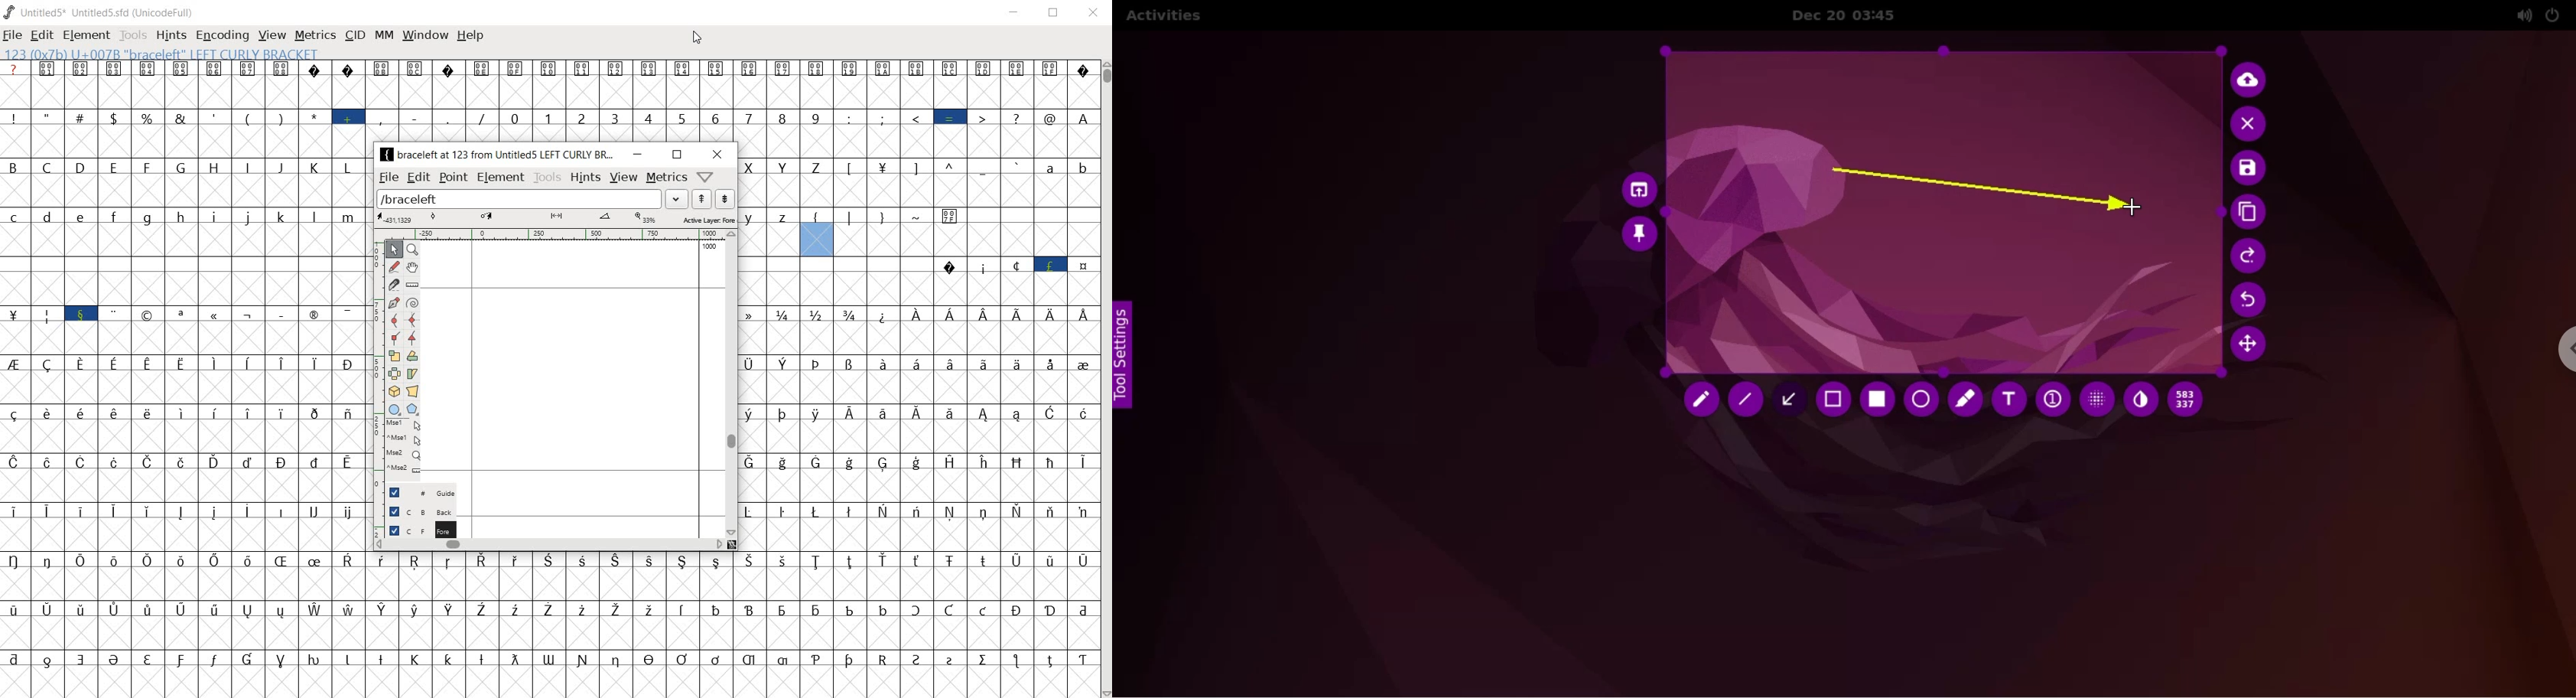 This screenshot has width=2576, height=700. Describe the element at coordinates (2191, 400) in the screenshot. I see `x and y coordinates value` at that location.